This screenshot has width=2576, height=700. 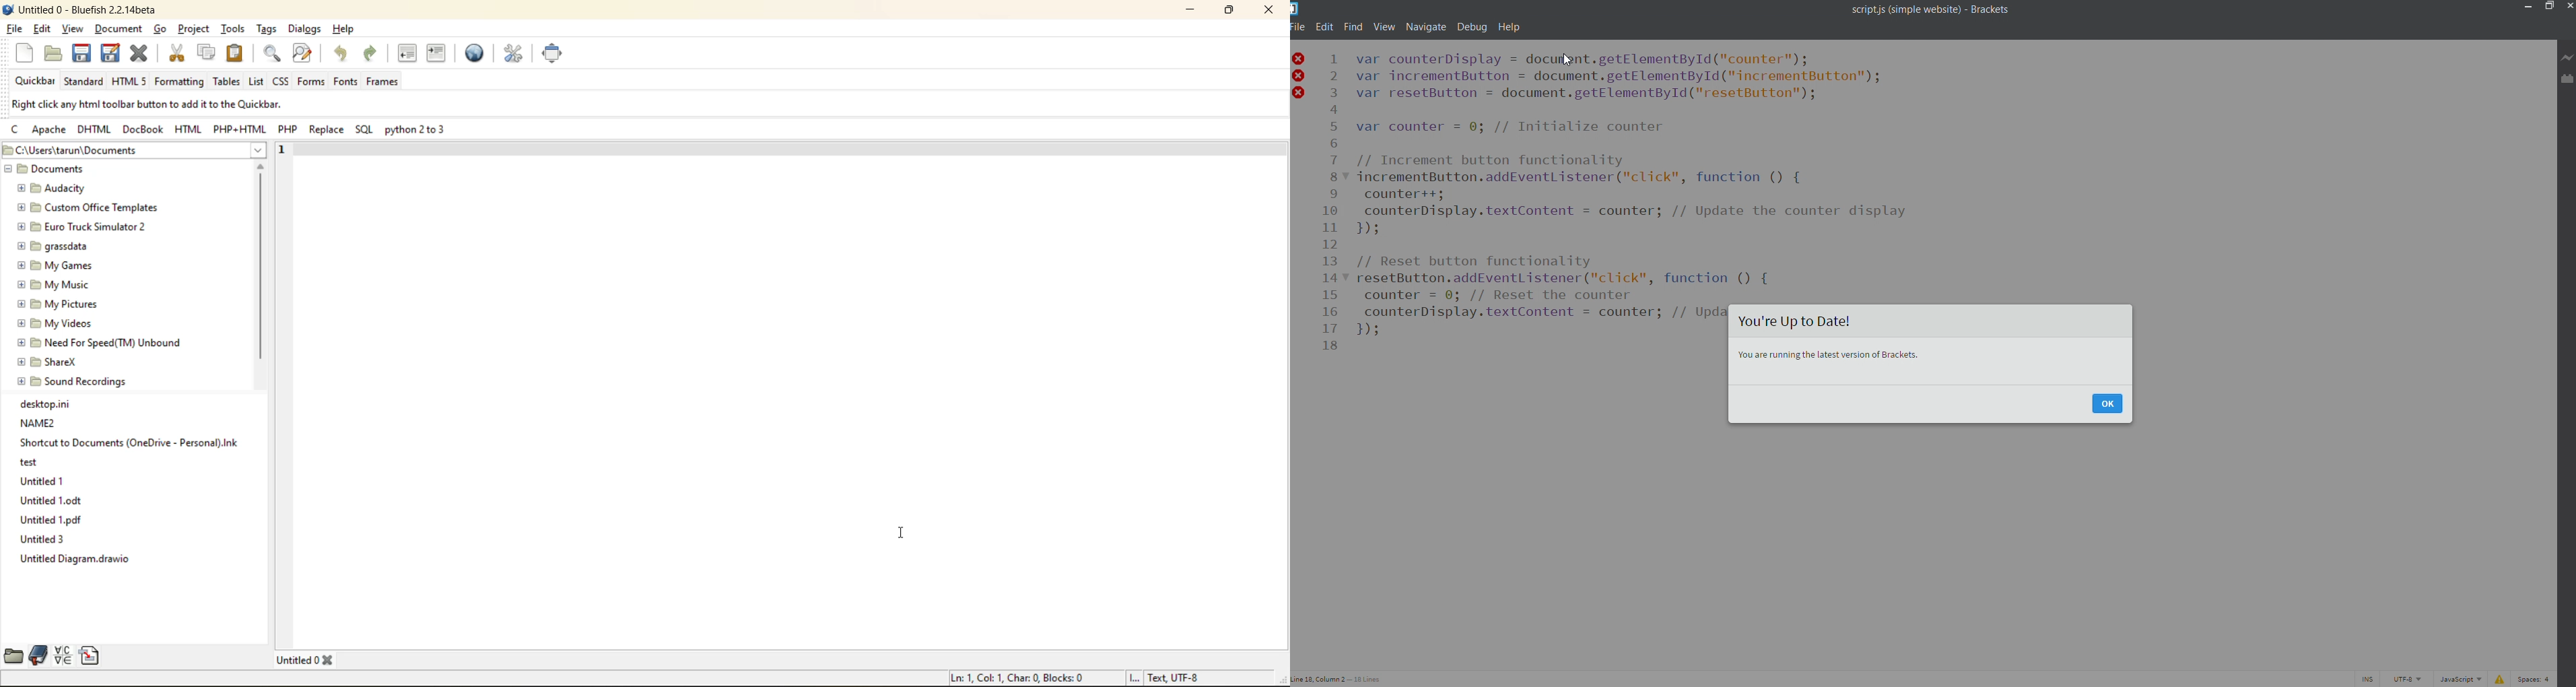 What do you see at coordinates (284, 150) in the screenshot?
I see `1` at bounding box center [284, 150].